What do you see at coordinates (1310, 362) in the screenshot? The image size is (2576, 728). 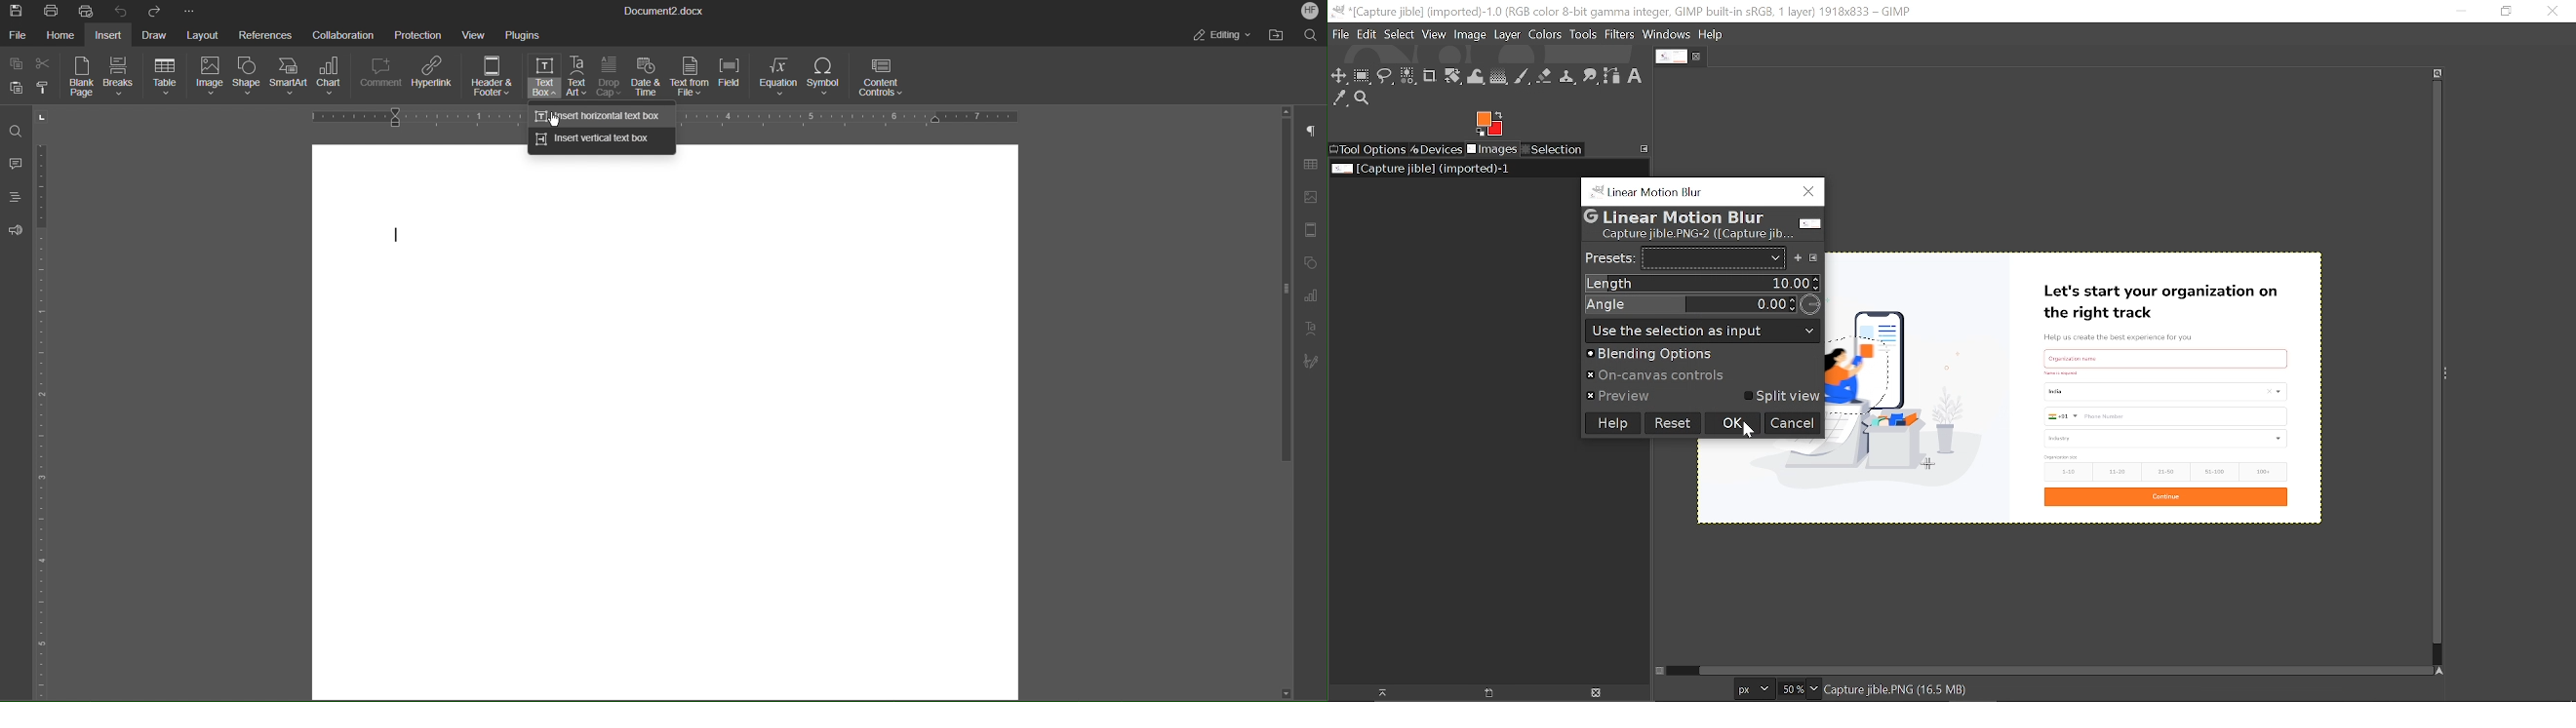 I see `Signature` at bounding box center [1310, 362].